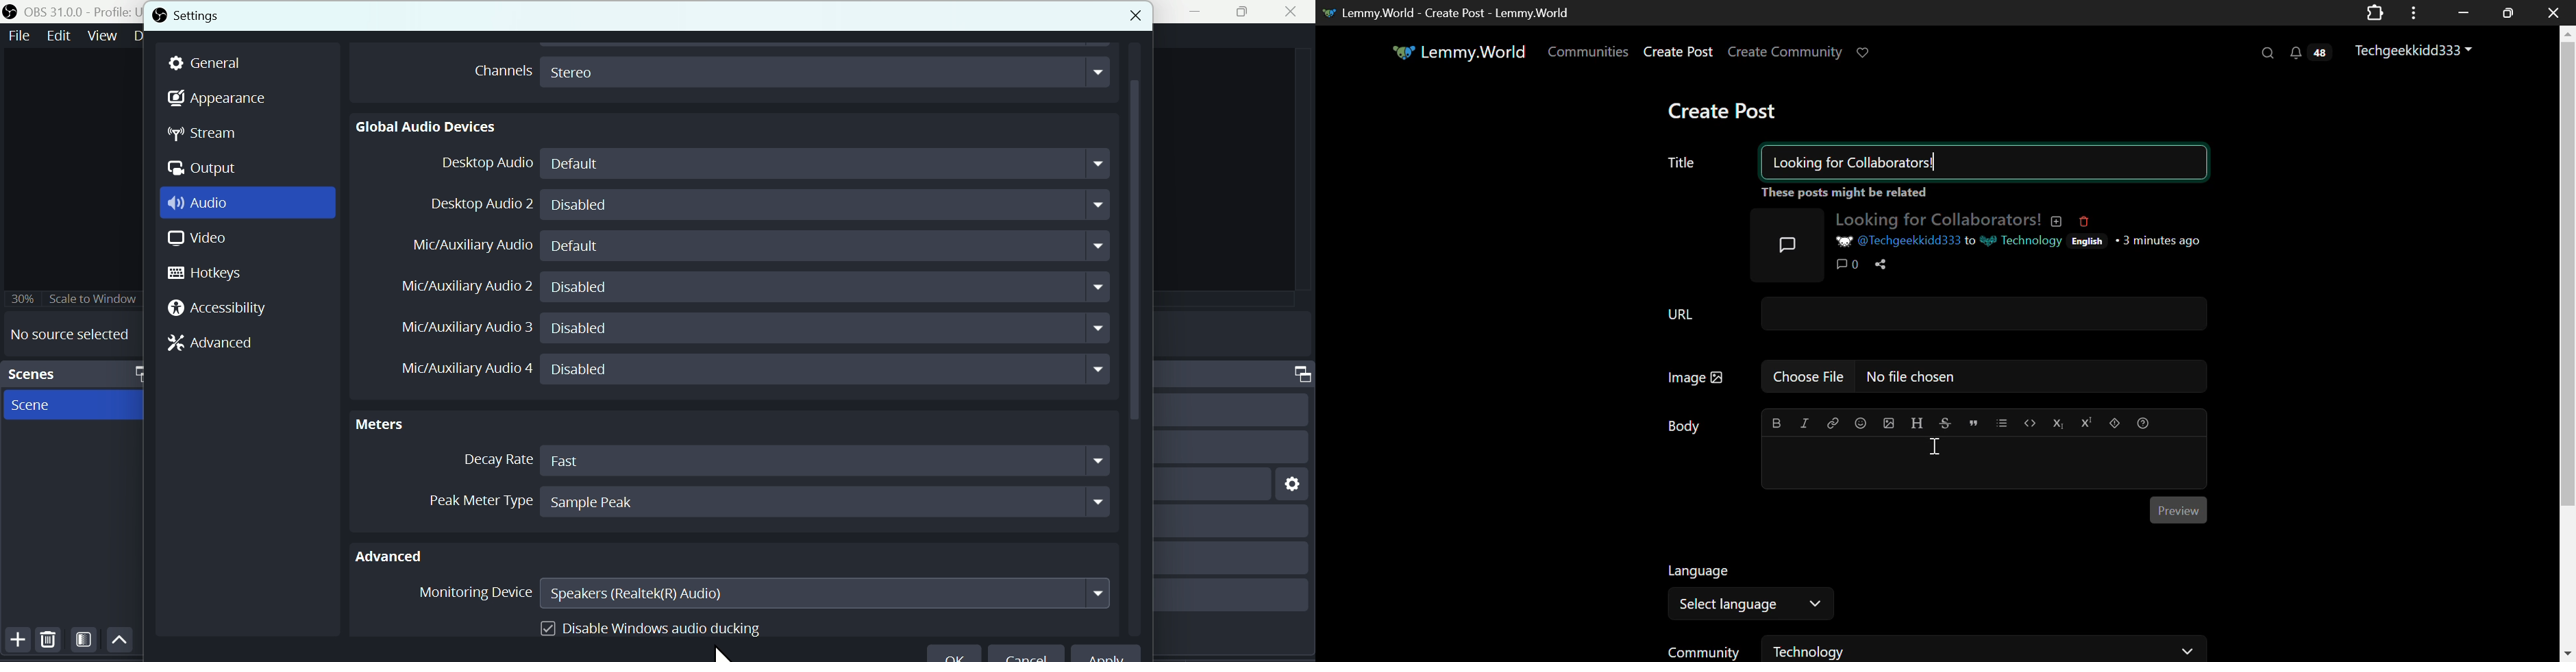 The width and height of the screenshot is (2576, 672). Describe the element at coordinates (1026, 655) in the screenshot. I see `Cancel` at that location.